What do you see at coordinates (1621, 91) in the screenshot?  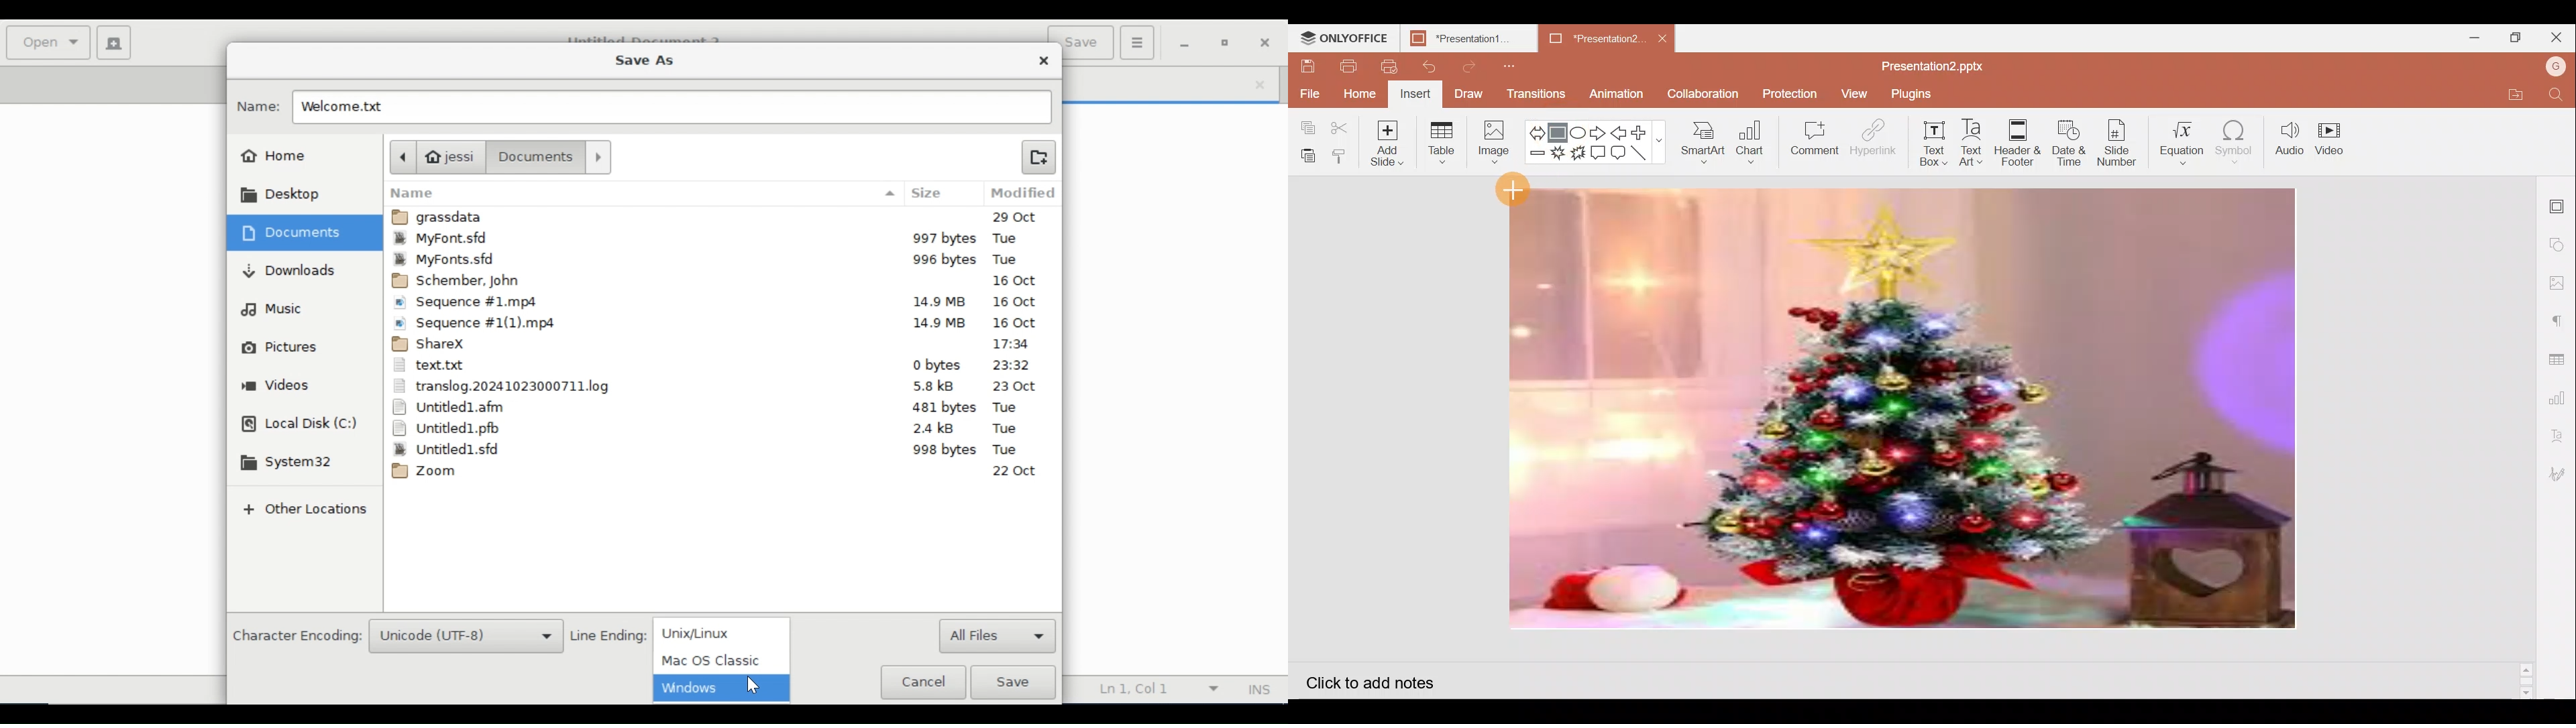 I see `Animation` at bounding box center [1621, 91].